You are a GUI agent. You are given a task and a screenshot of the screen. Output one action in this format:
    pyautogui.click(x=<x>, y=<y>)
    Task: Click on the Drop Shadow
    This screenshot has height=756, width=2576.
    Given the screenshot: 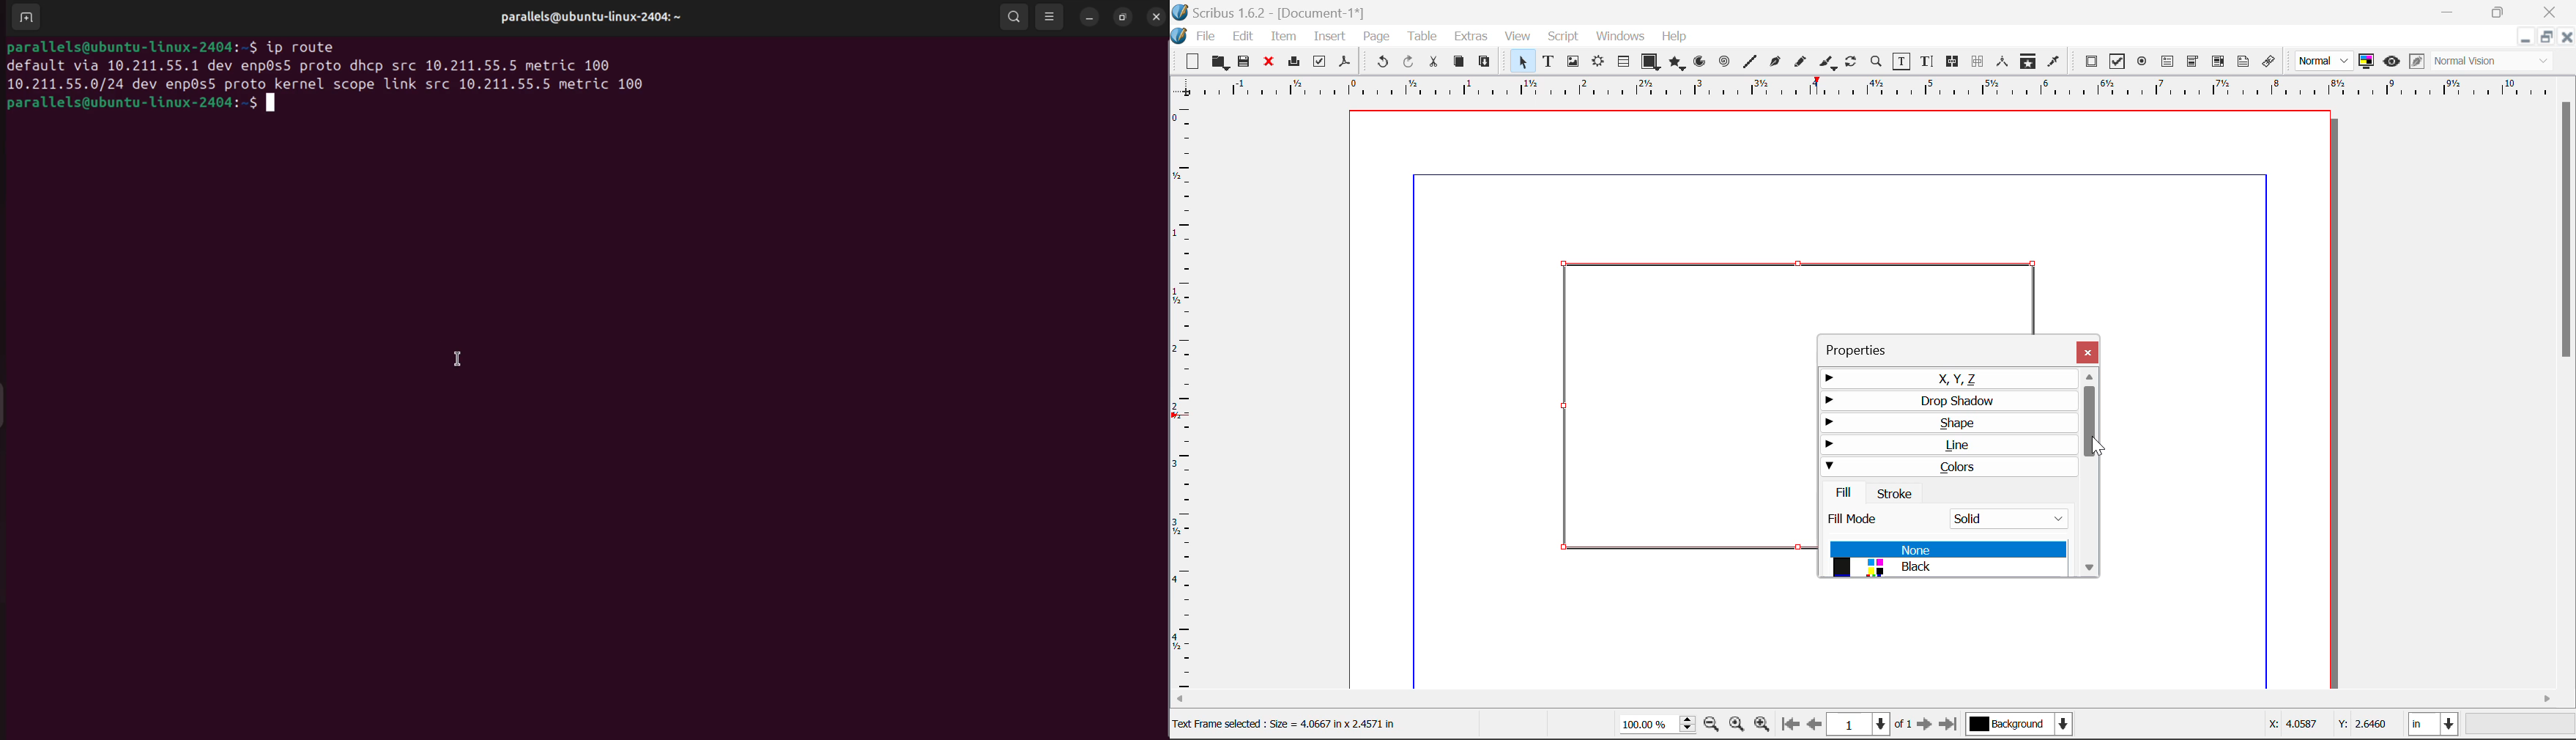 What is the action you would take?
    pyautogui.click(x=1949, y=400)
    